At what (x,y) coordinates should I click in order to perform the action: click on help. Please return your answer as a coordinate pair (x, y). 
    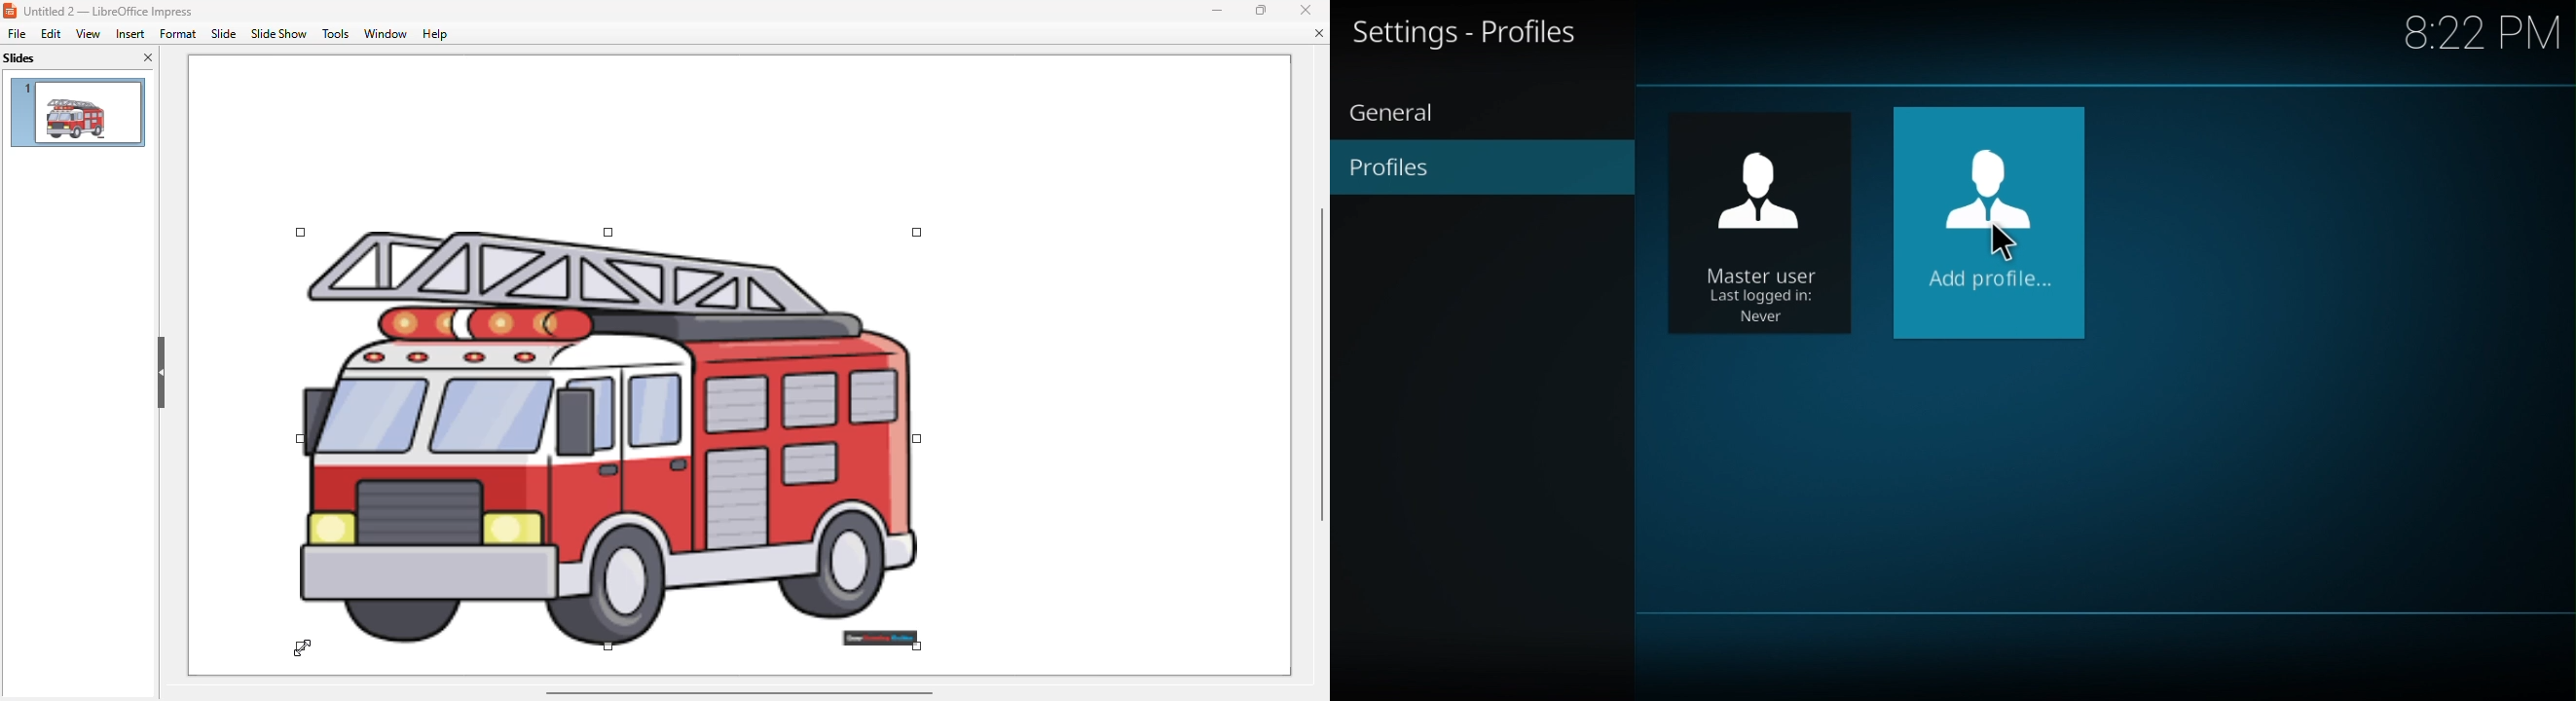
    Looking at the image, I should click on (435, 34).